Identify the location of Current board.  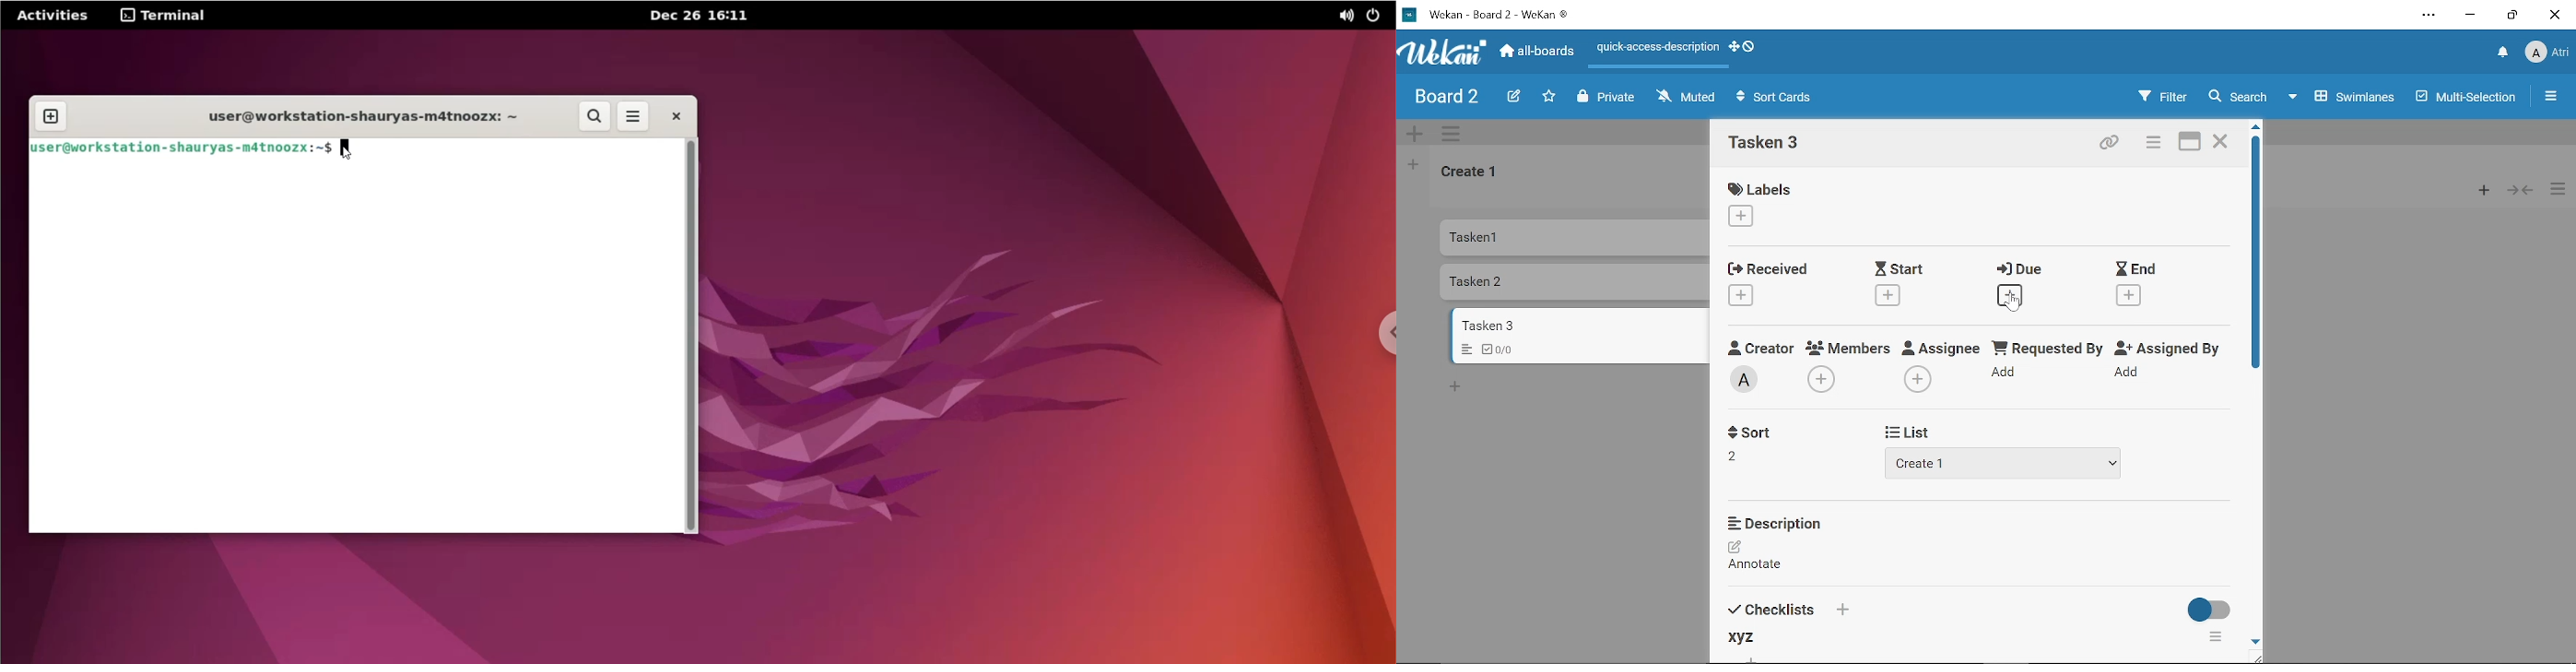
(1444, 98).